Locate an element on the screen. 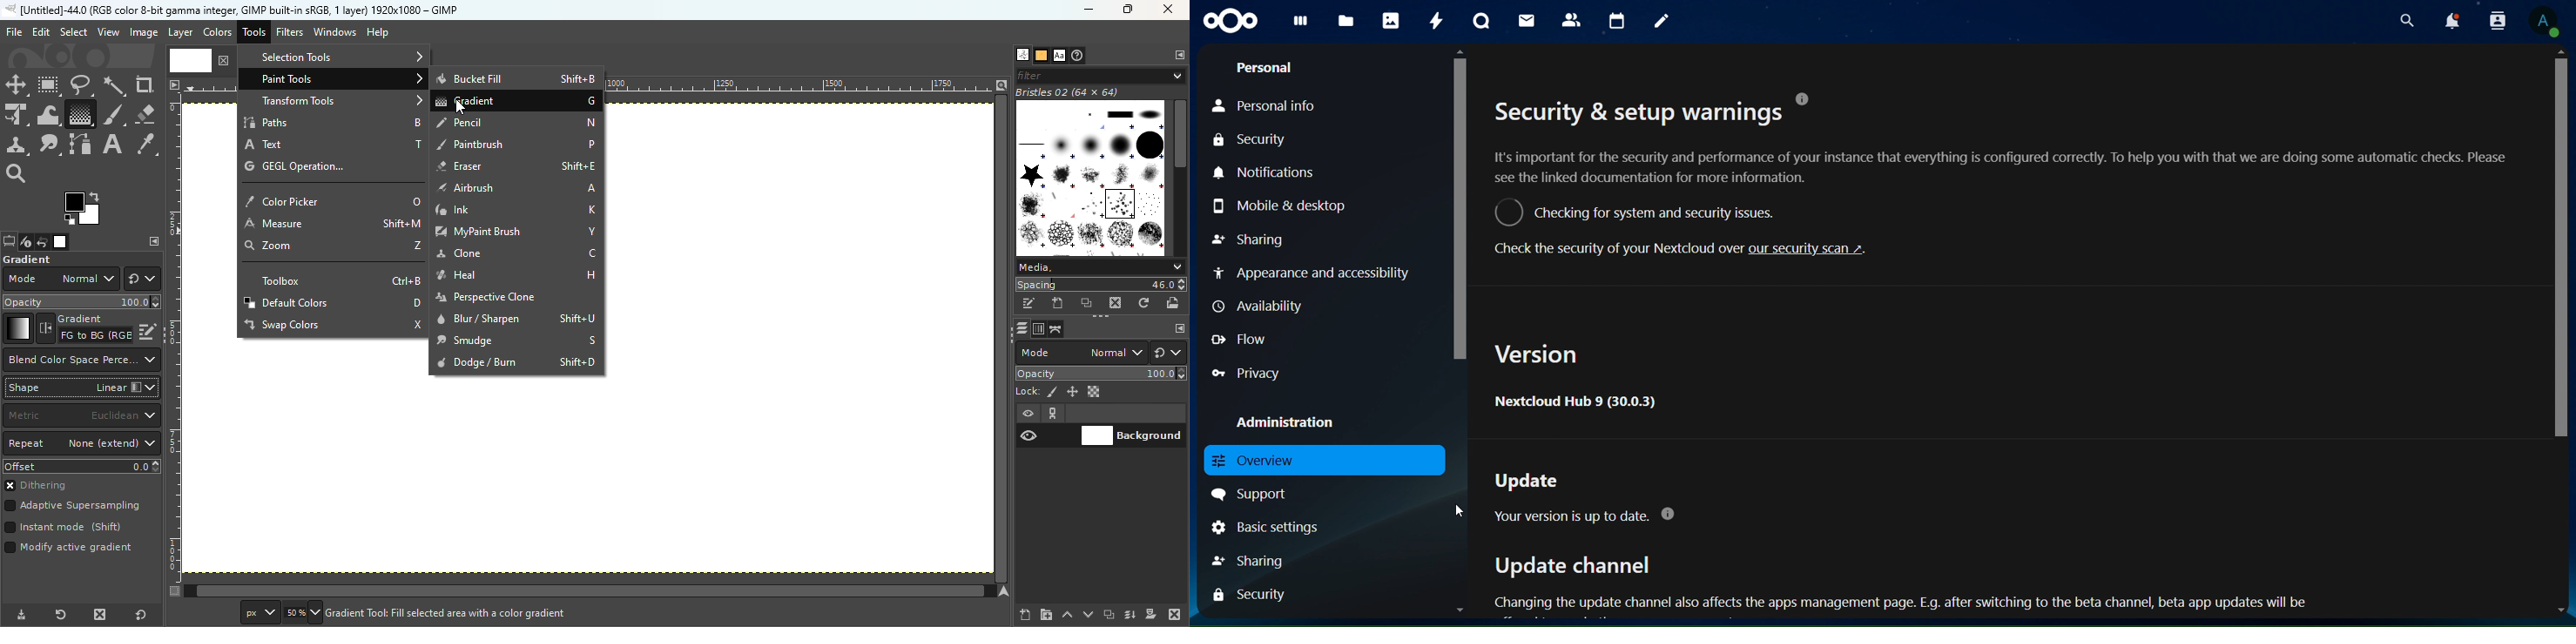 Image resolution: width=2576 pixels, height=644 pixels. Edit this gradient is located at coordinates (148, 330).